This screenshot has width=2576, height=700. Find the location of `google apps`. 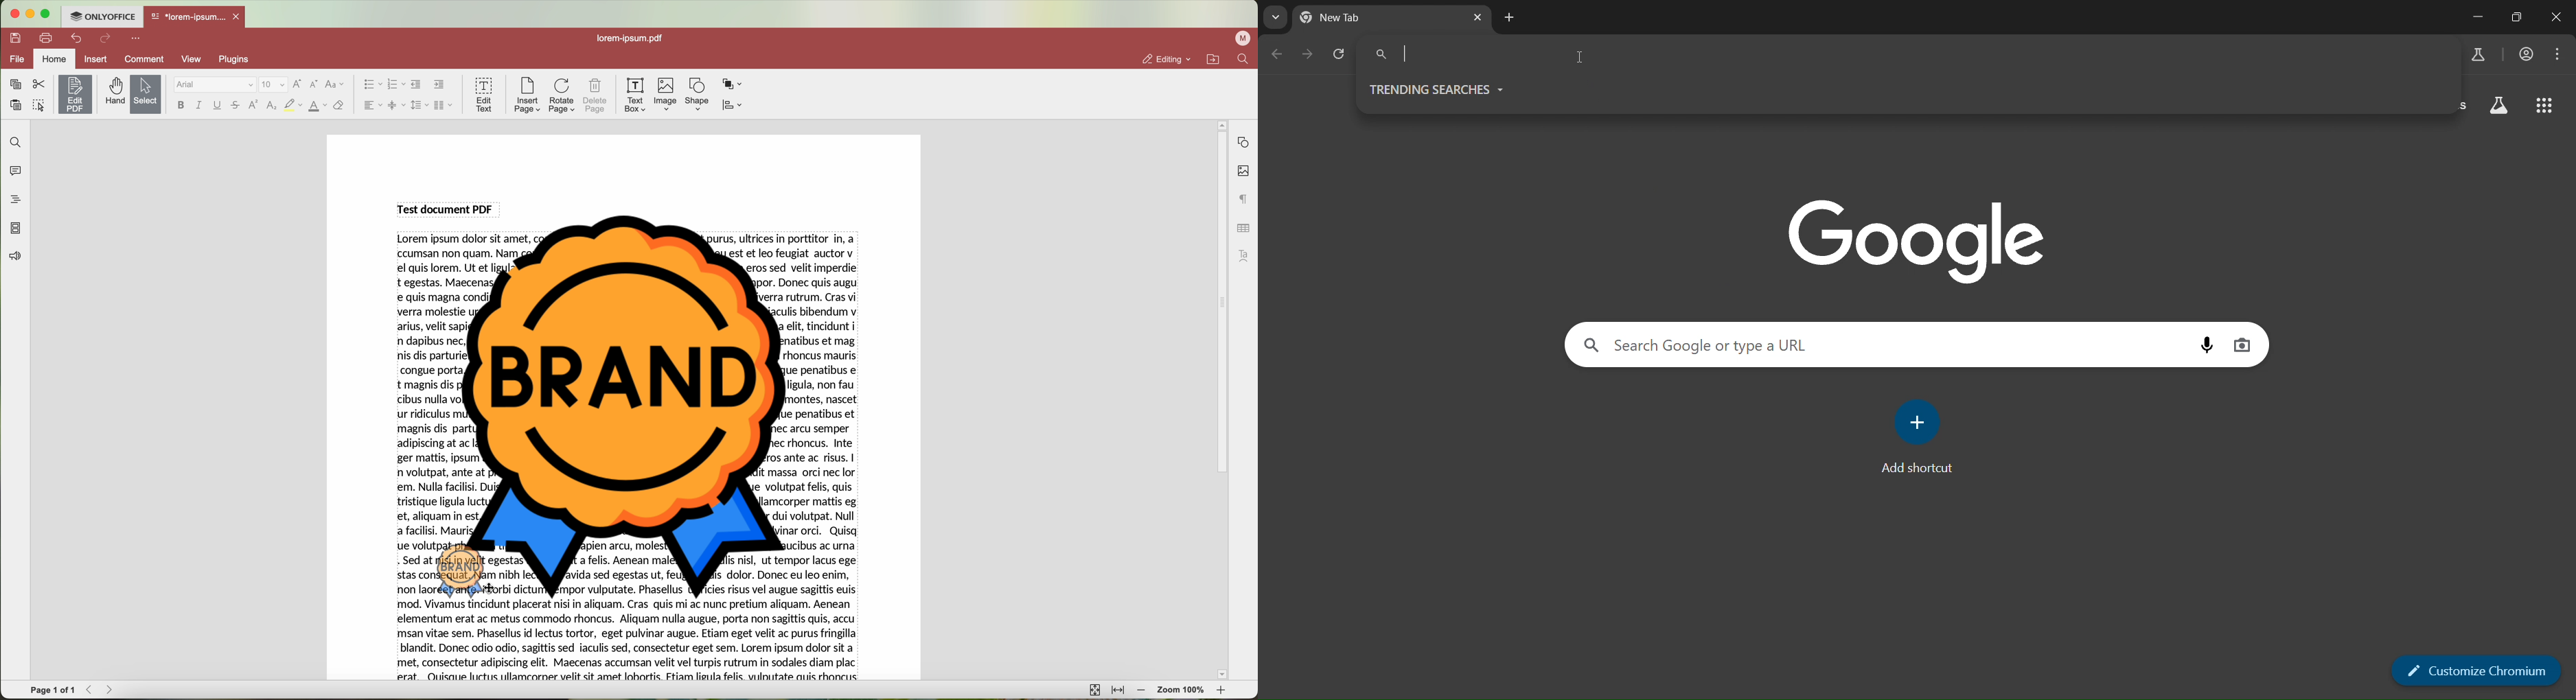

google apps is located at coordinates (2545, 107).